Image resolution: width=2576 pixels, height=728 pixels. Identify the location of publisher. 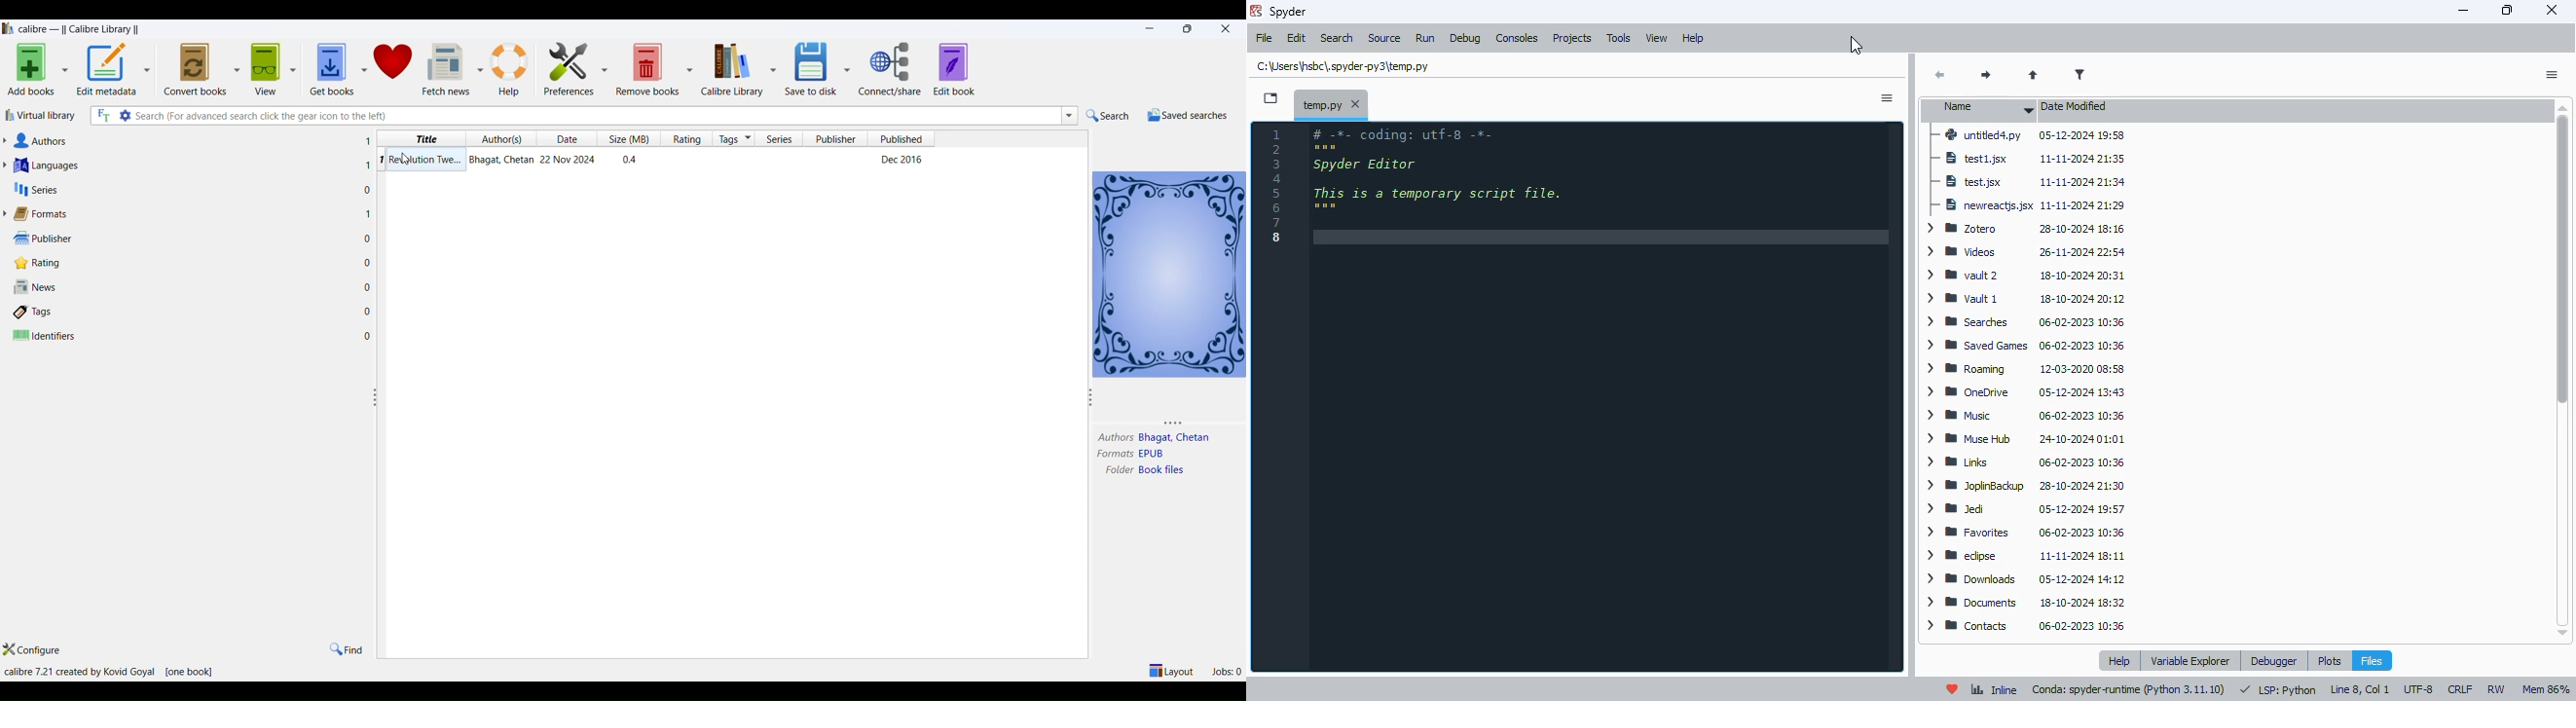
(840, 139).